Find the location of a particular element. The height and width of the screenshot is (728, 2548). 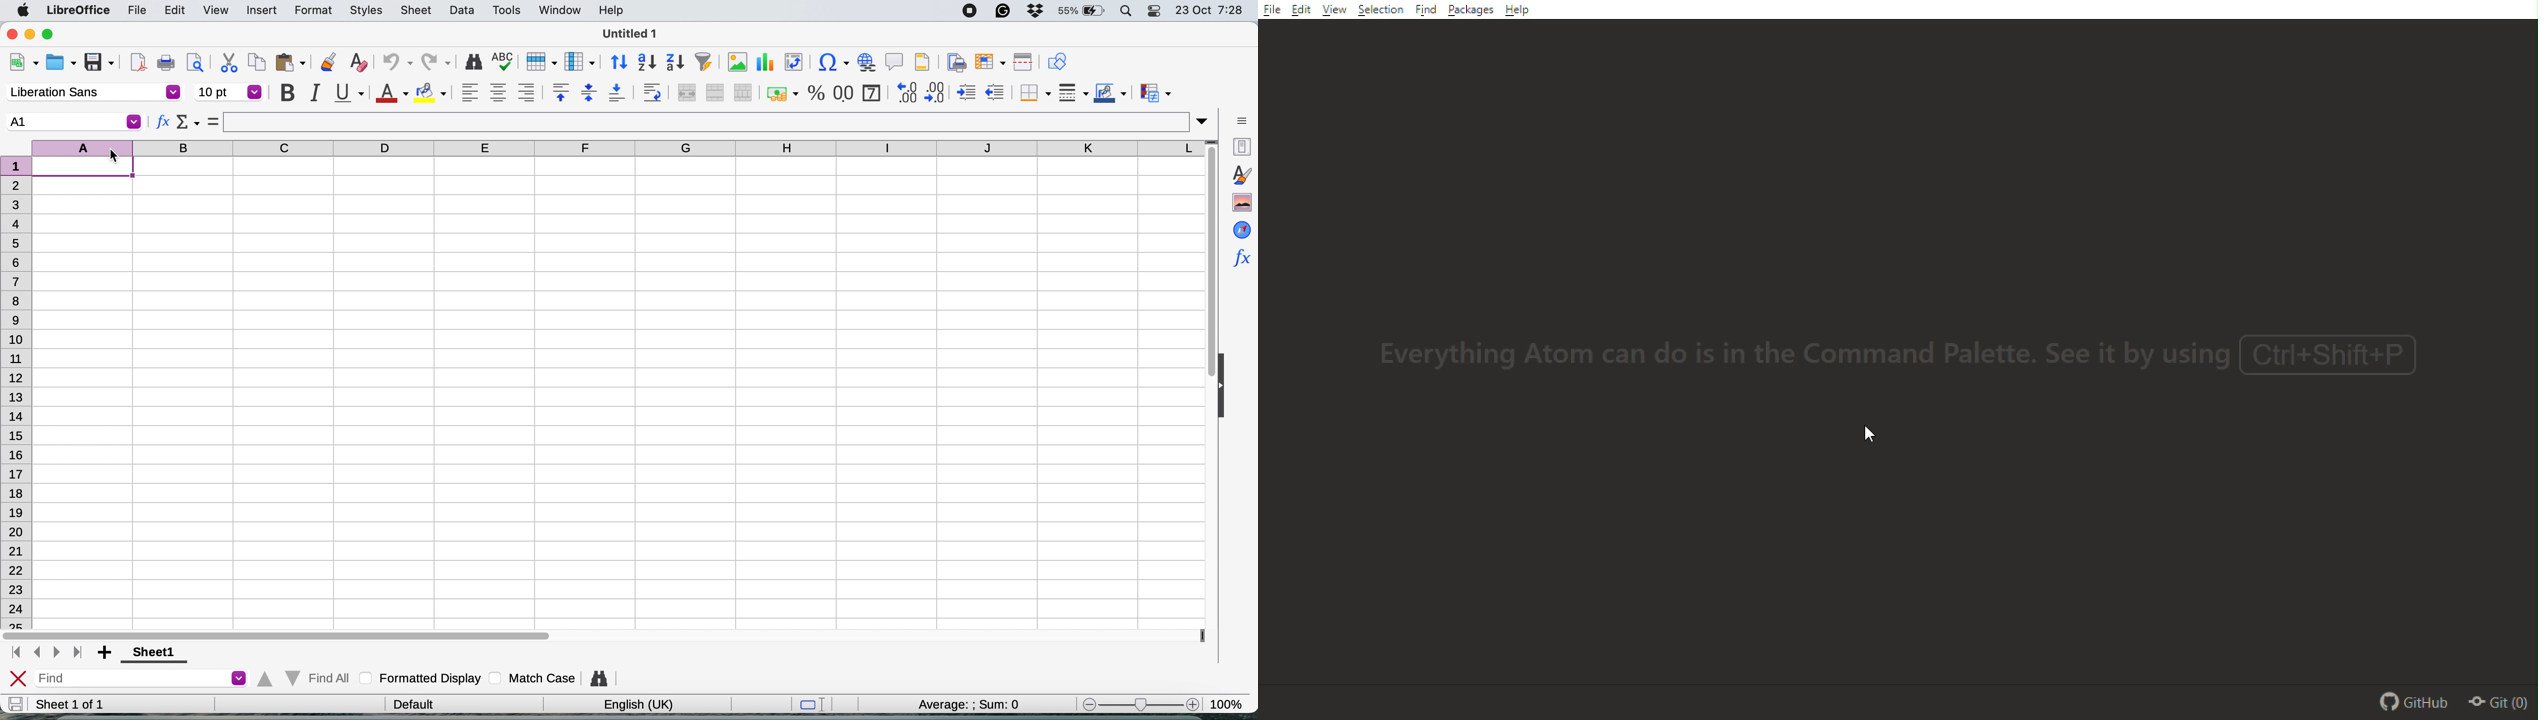

columns is located at coordinates (615, 148).